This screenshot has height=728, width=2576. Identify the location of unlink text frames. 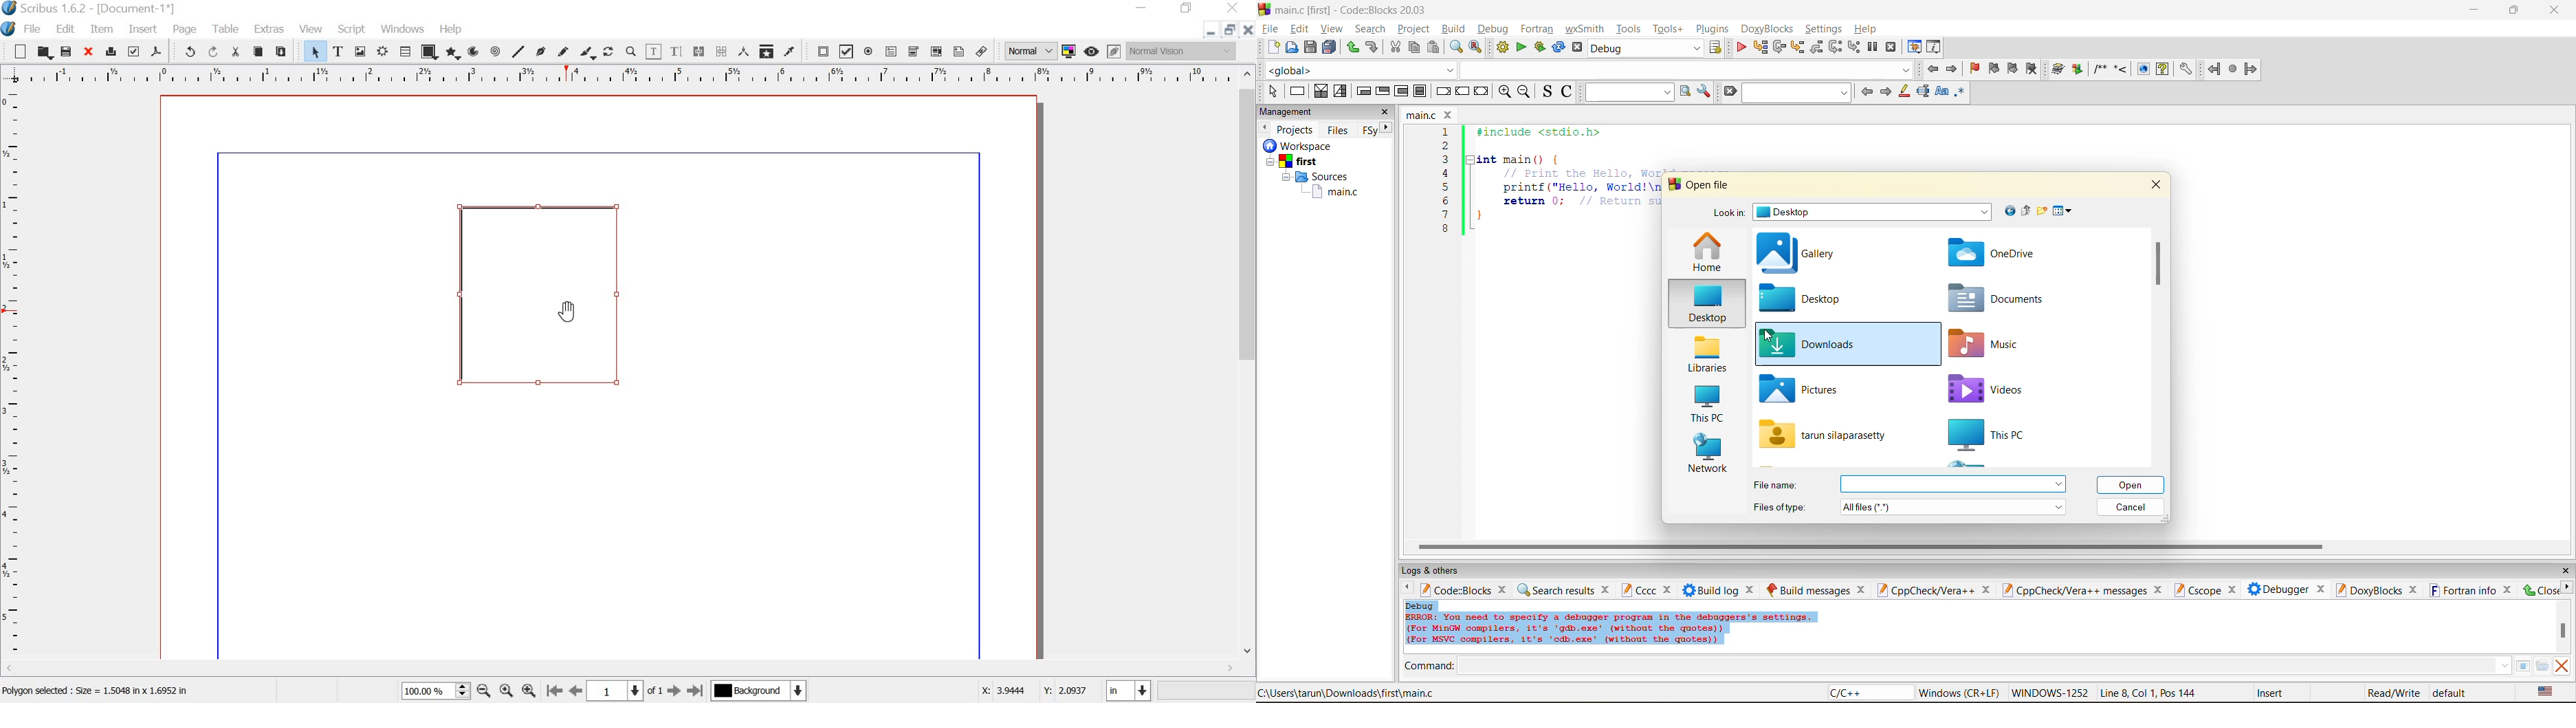
(722, 52).